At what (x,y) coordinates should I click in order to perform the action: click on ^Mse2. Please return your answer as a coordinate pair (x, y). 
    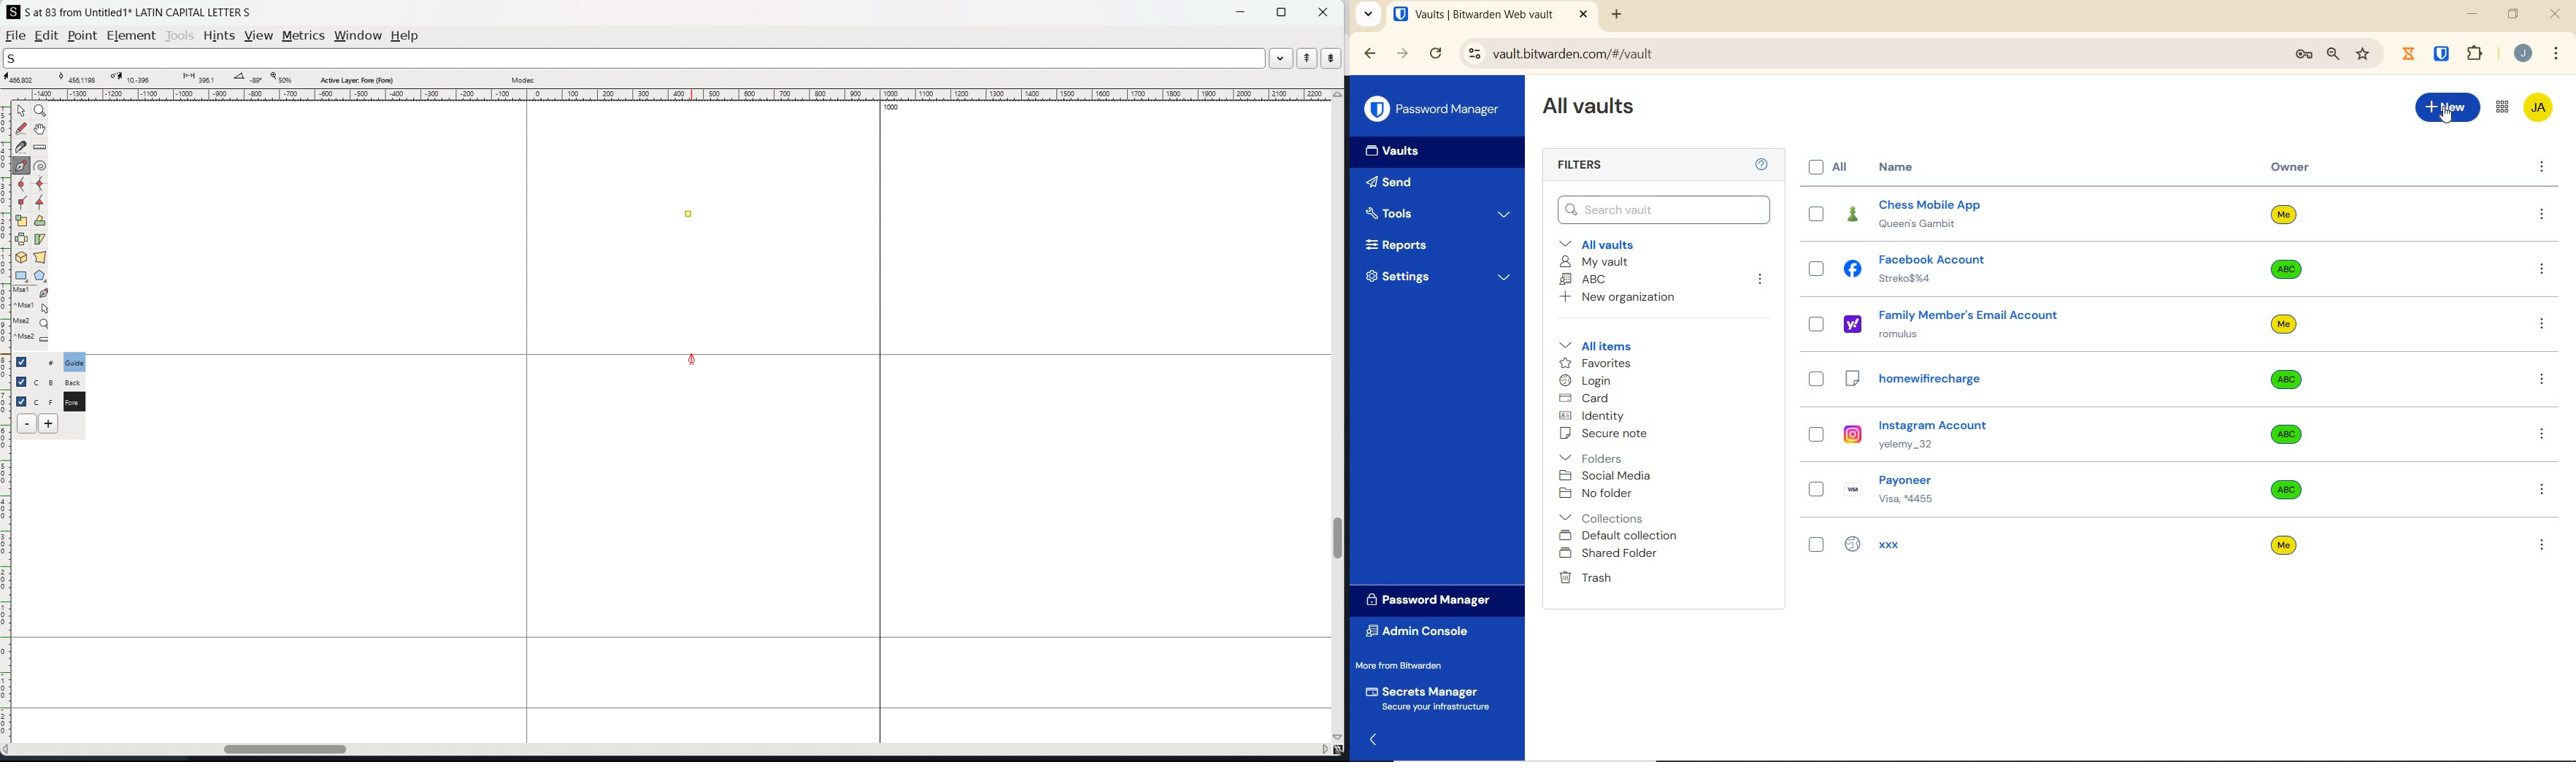
    Looking at the image, I should click on (33, 339).